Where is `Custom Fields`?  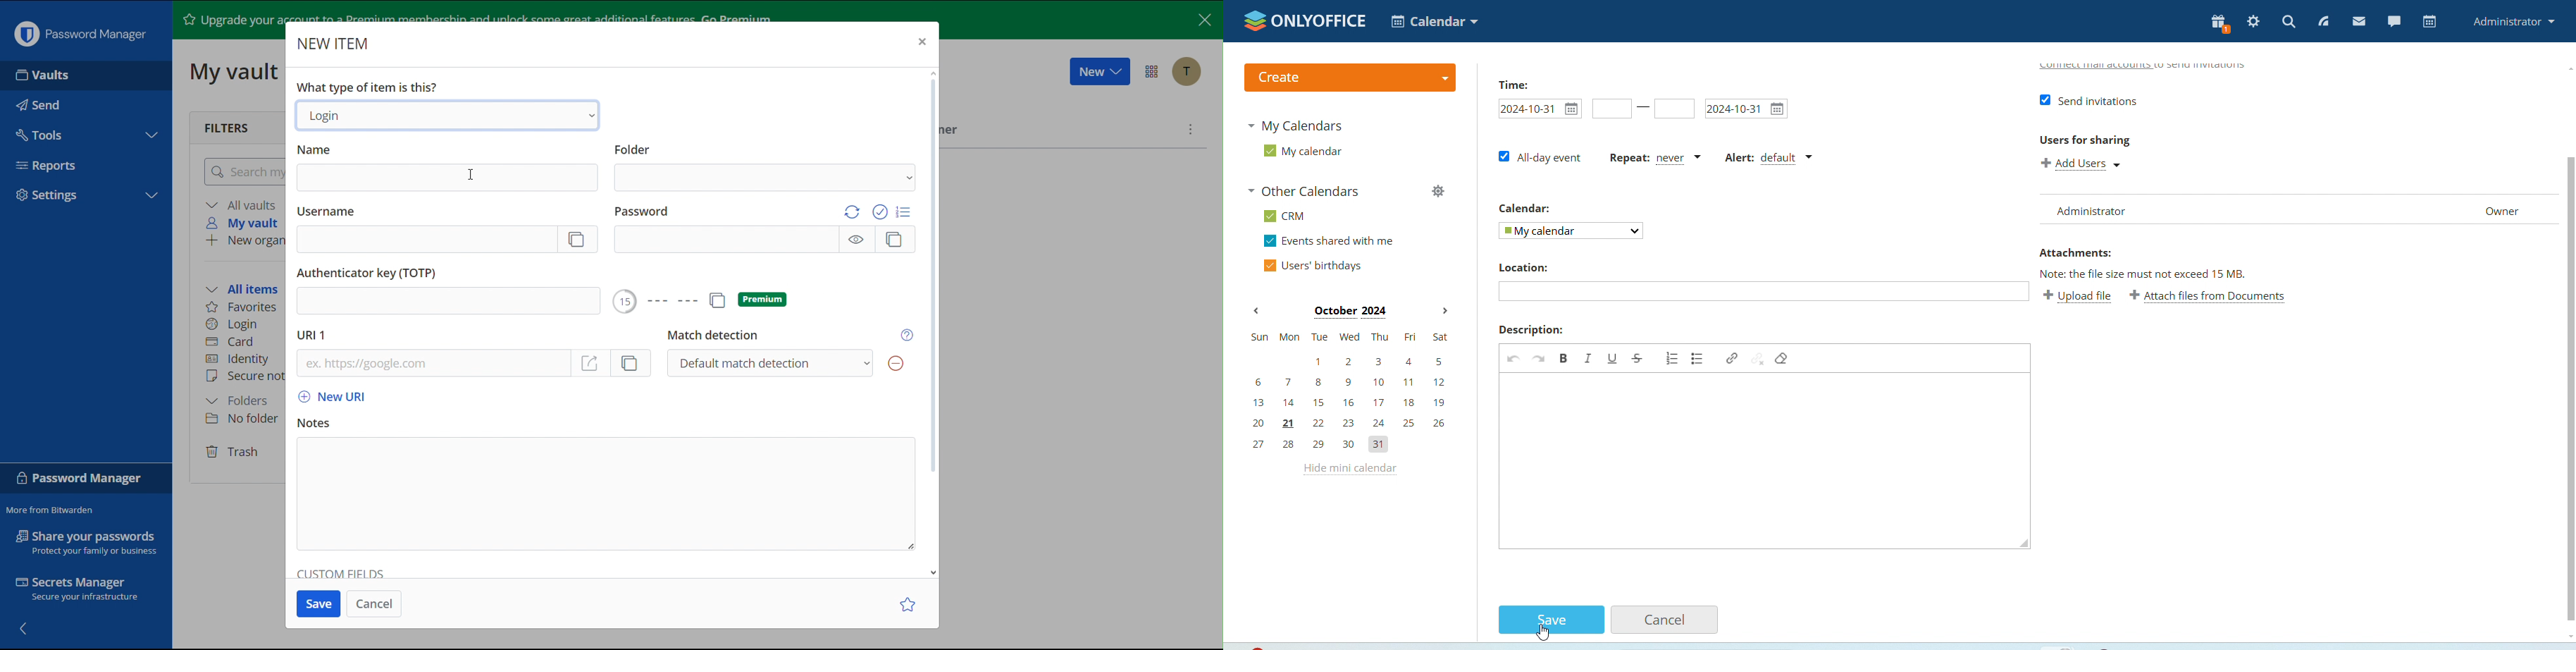
Custom Fields is located at coordinates (342, 572).